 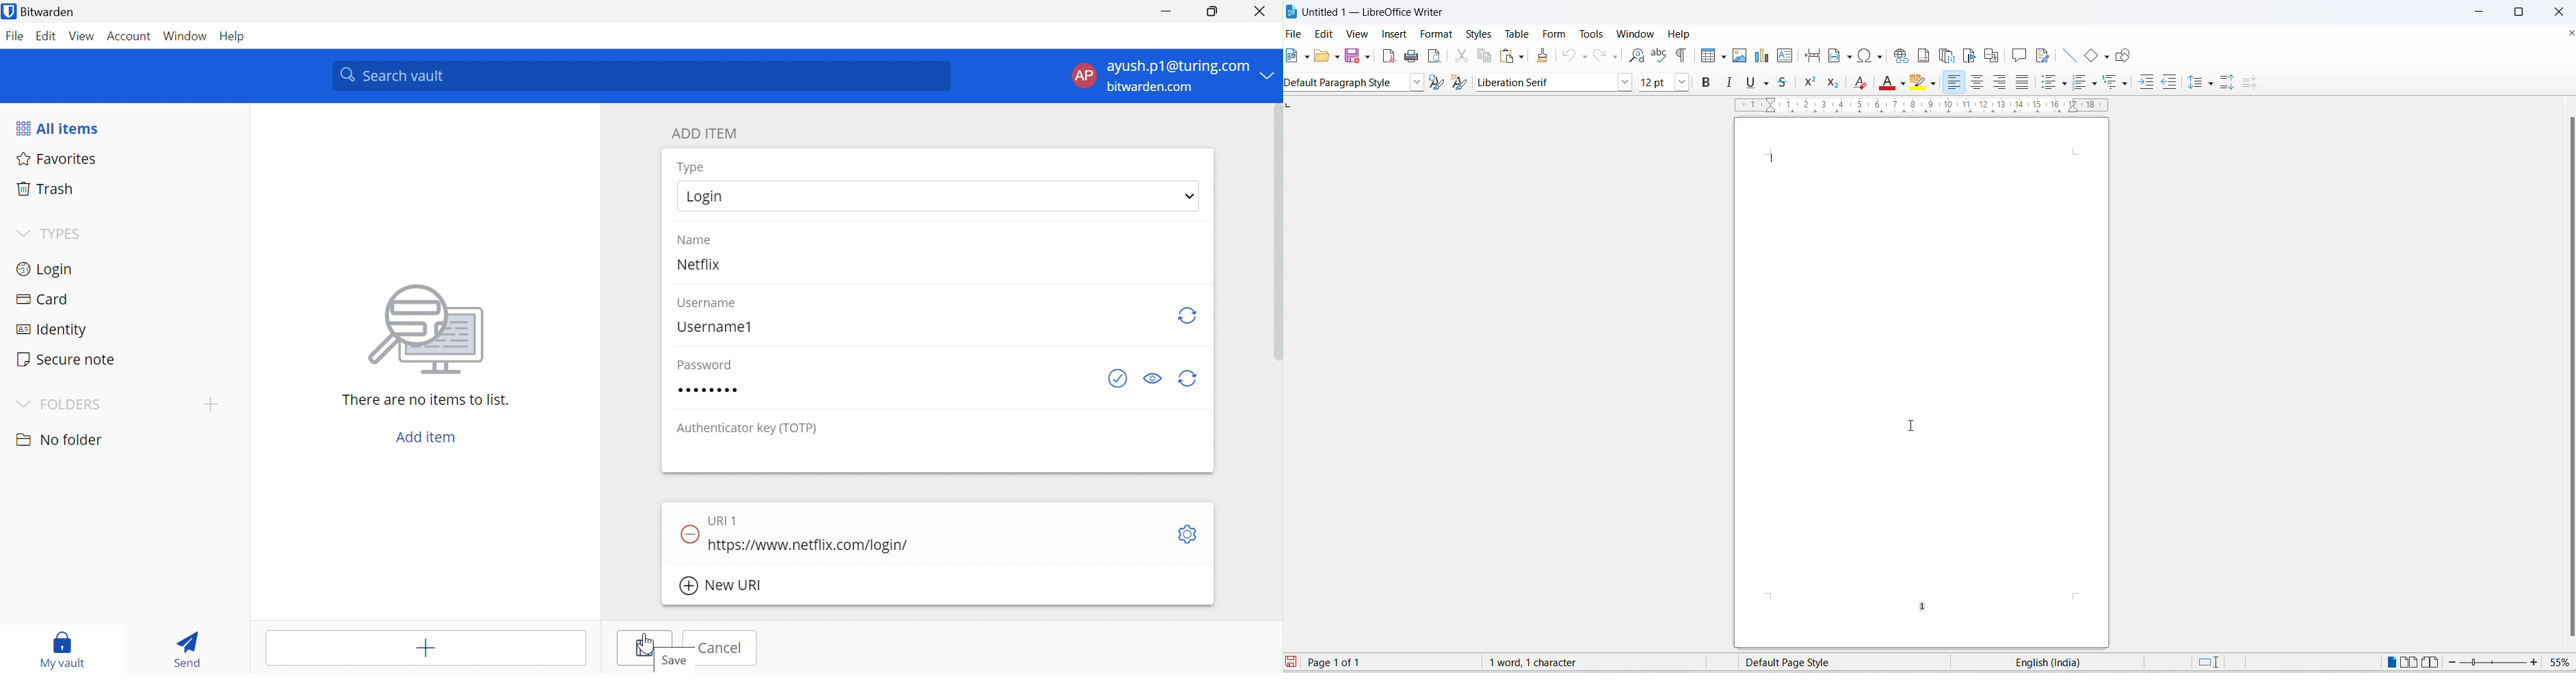 What do you see at coordinates (1928, 106) in the screenshot?
I see `scaling` at bounding box center [1928, 106].